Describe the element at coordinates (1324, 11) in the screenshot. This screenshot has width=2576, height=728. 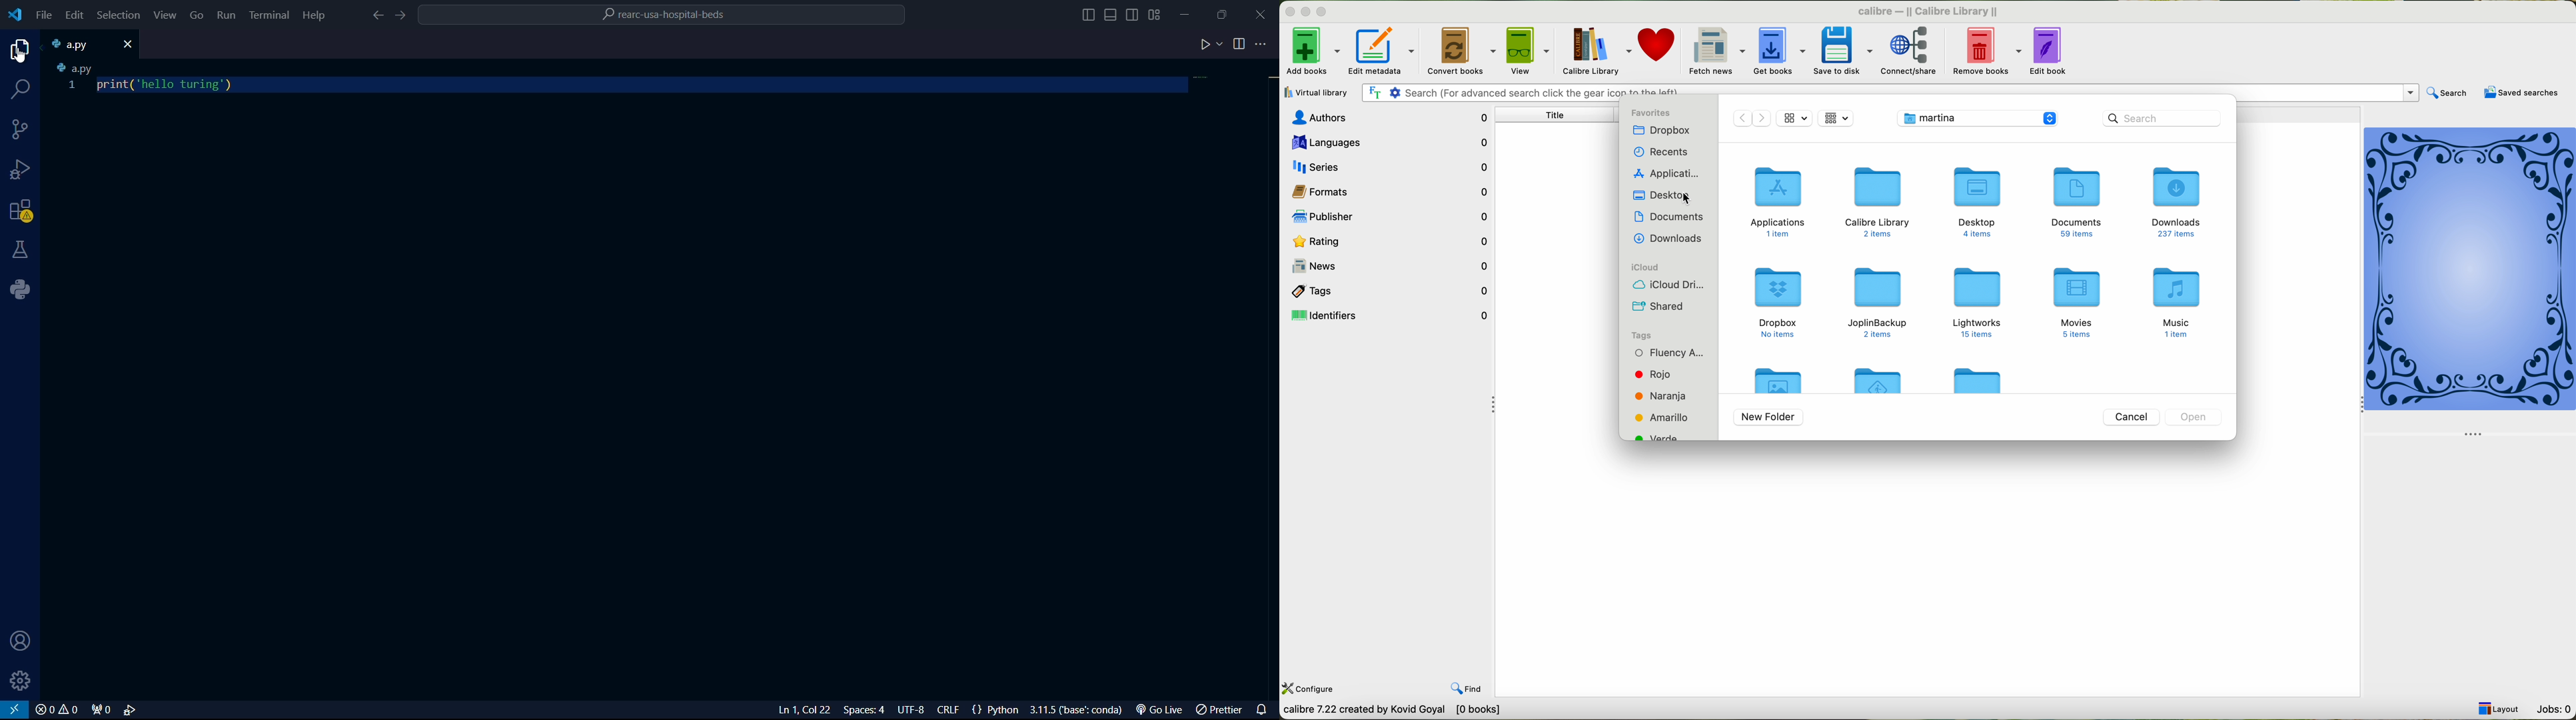
I see `maximize` at that location.